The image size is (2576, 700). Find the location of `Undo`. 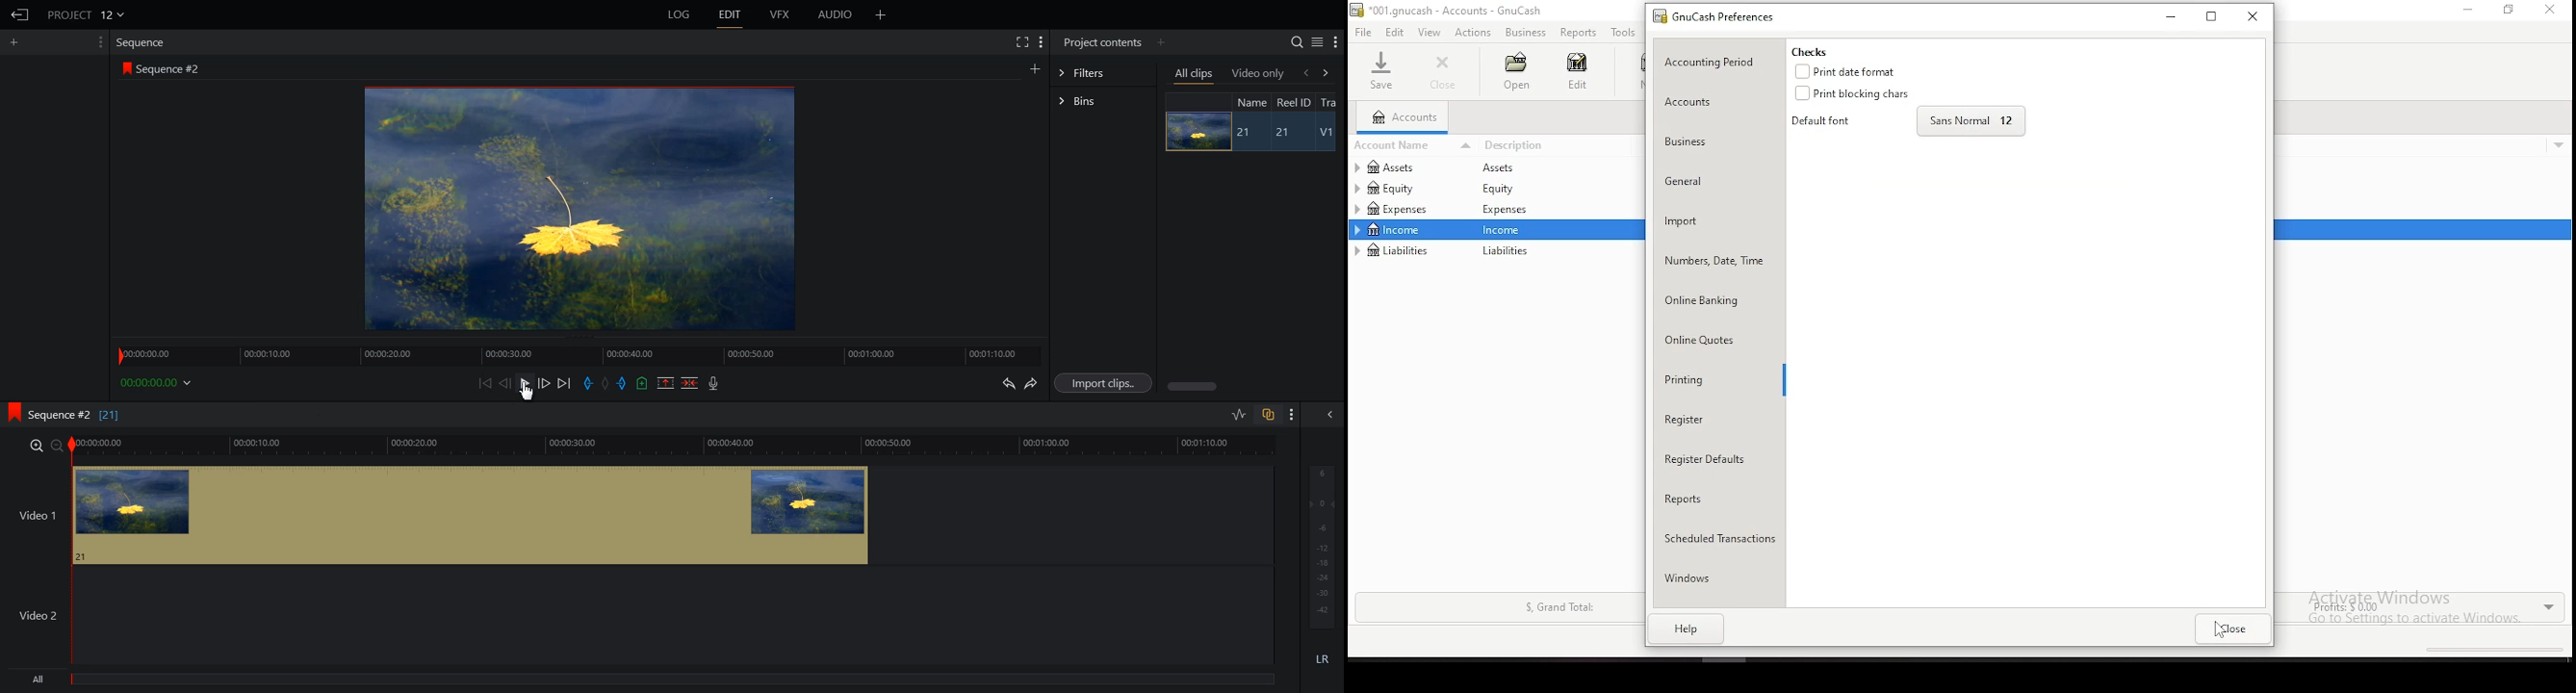

Undo is located at coordinates (1007, 384).